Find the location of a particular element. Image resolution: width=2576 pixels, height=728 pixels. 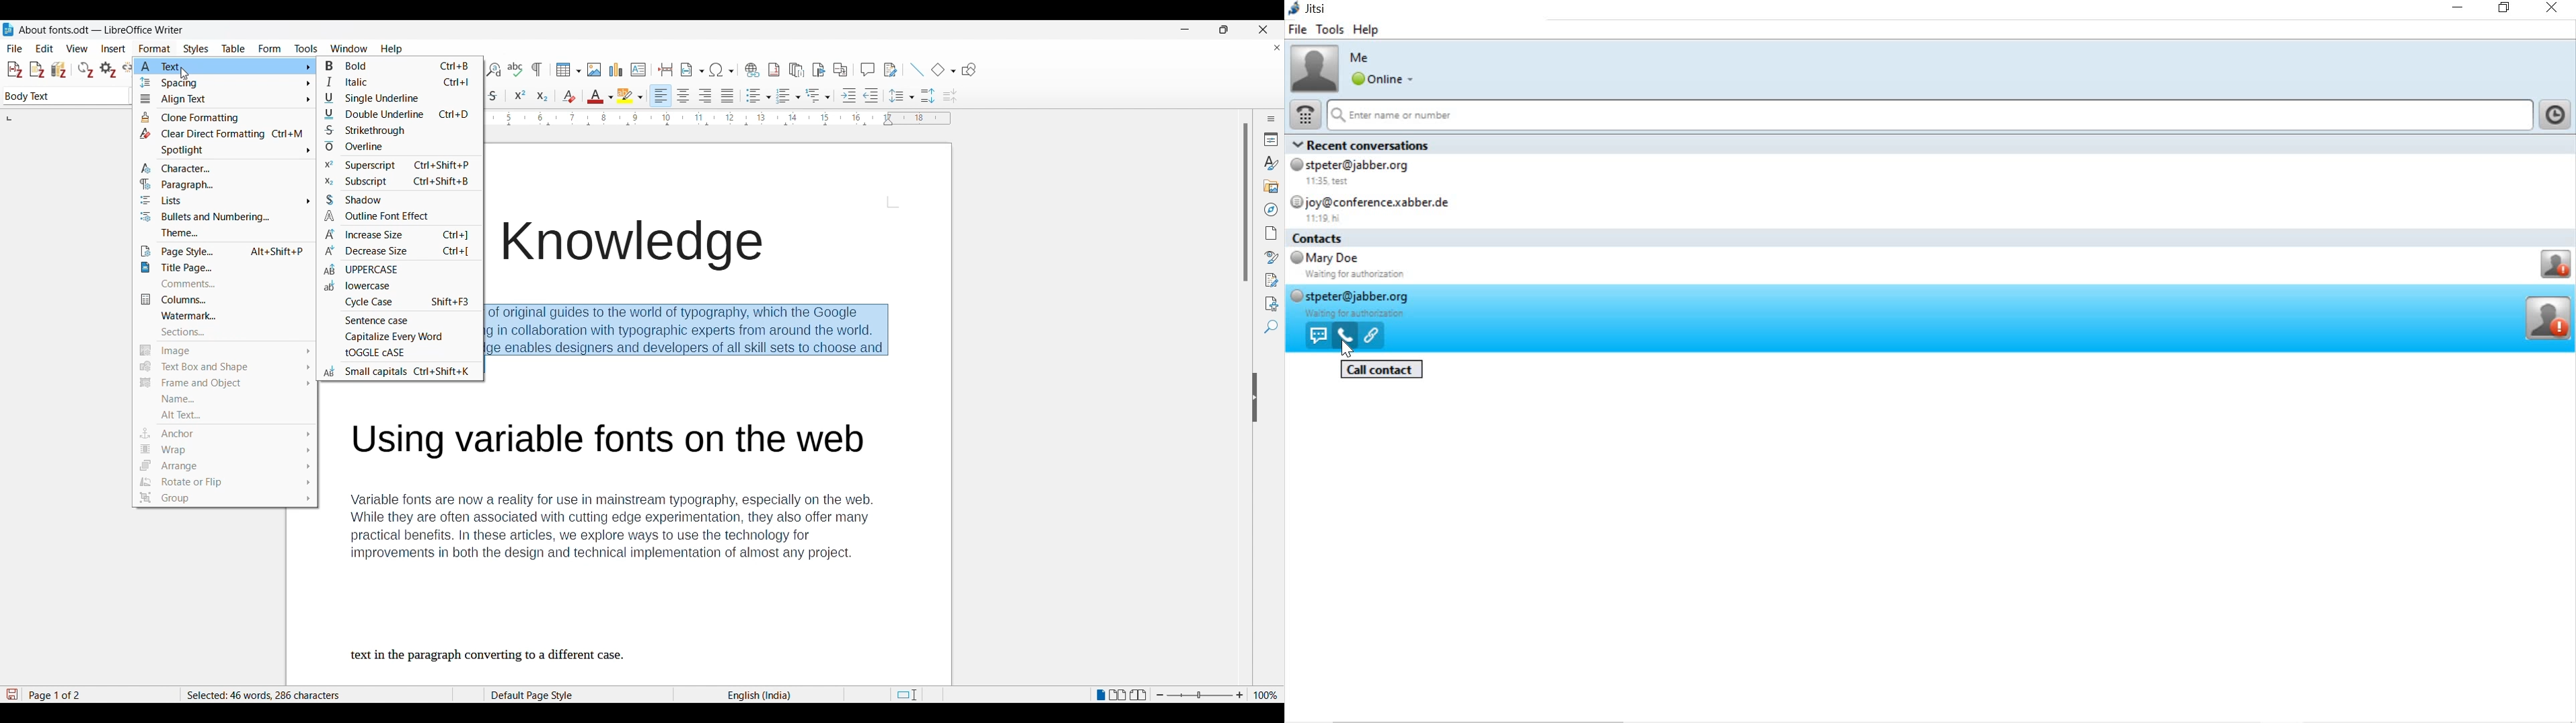

Minimize is located at coordinates (1186, 29).